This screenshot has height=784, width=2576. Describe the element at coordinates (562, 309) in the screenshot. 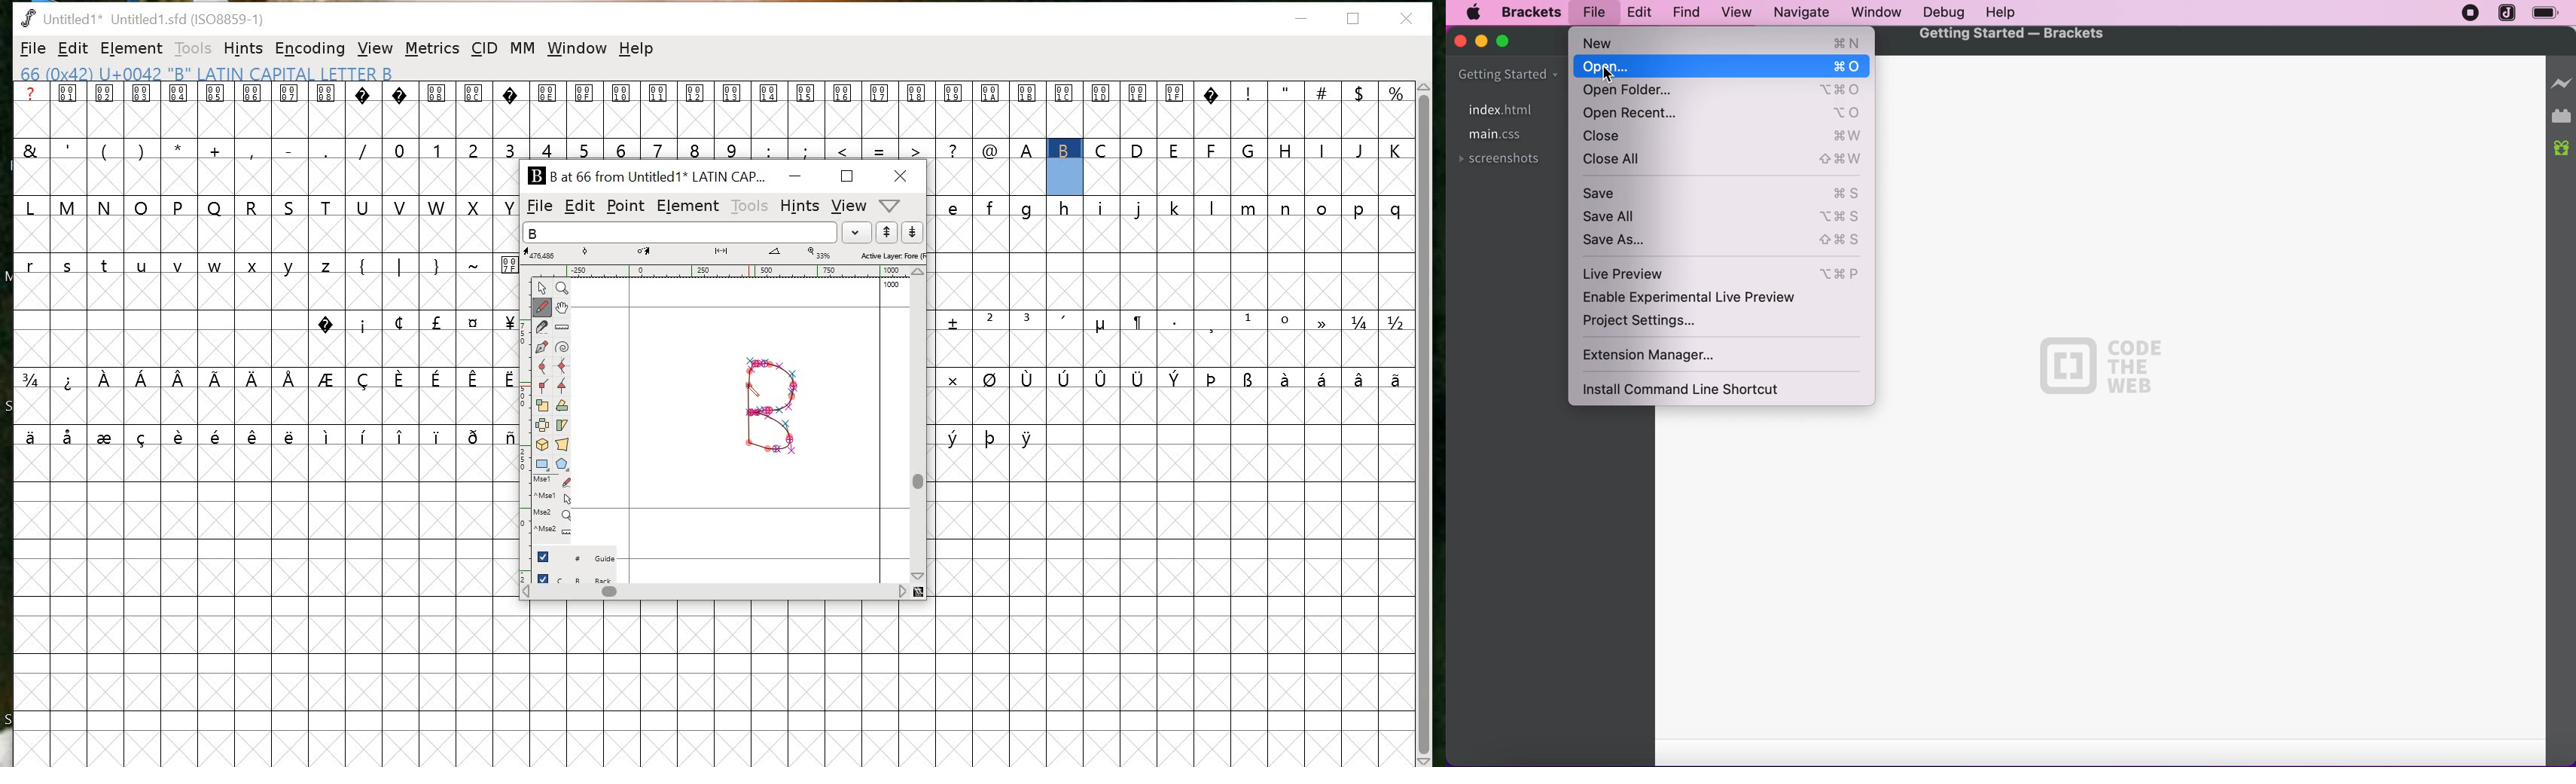

I see `Pan` at that location.